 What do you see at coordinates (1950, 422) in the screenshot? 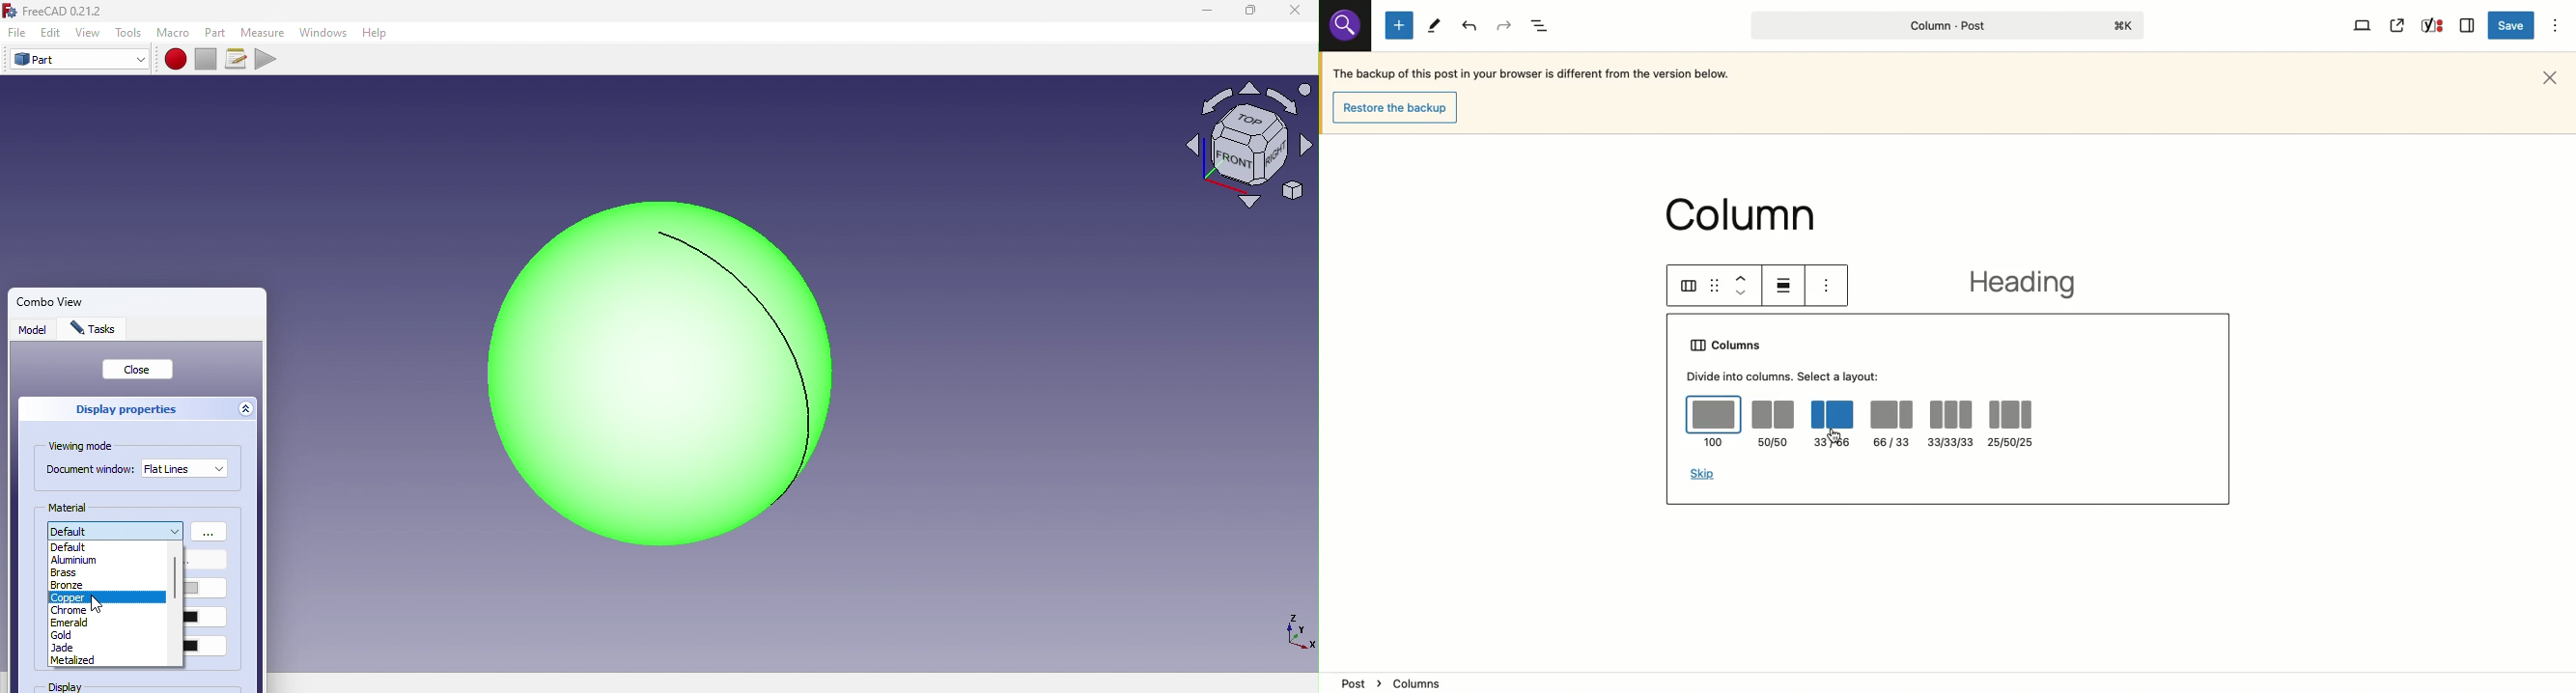
I see `33,33,33` at bounding box center [1950, 422].